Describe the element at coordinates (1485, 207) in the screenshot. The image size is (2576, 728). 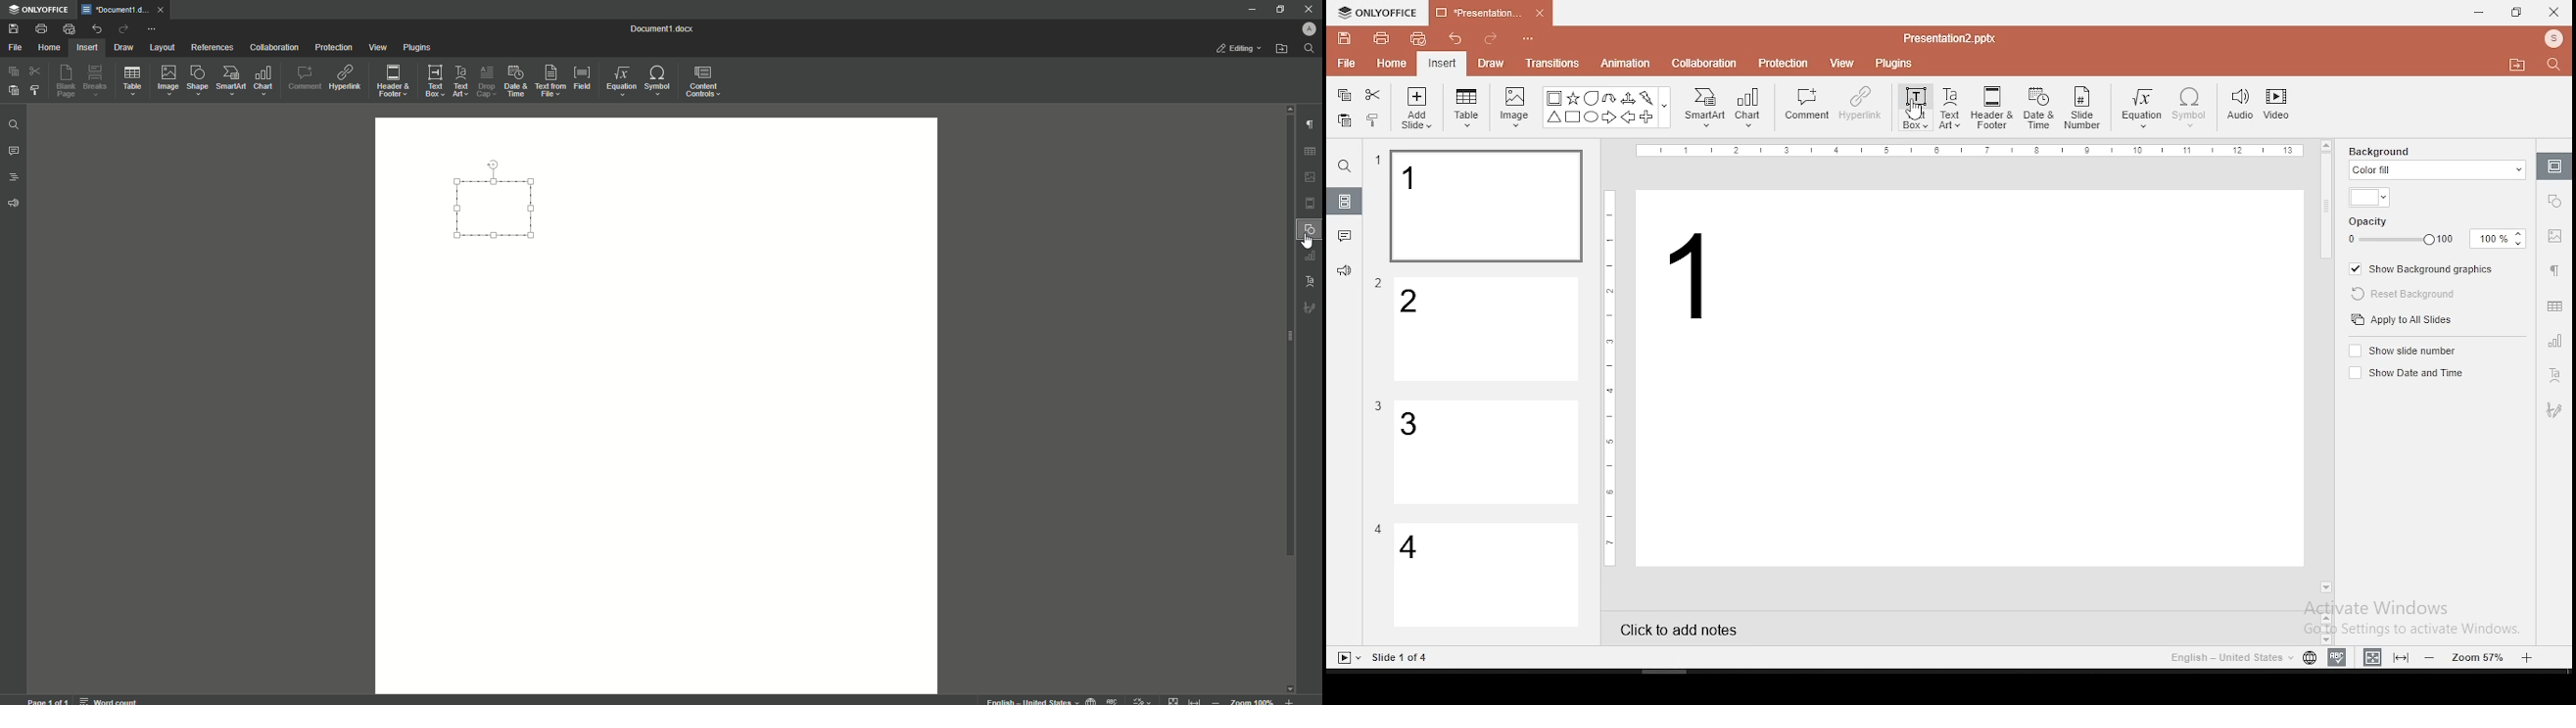
I see `slide 1` at that location.